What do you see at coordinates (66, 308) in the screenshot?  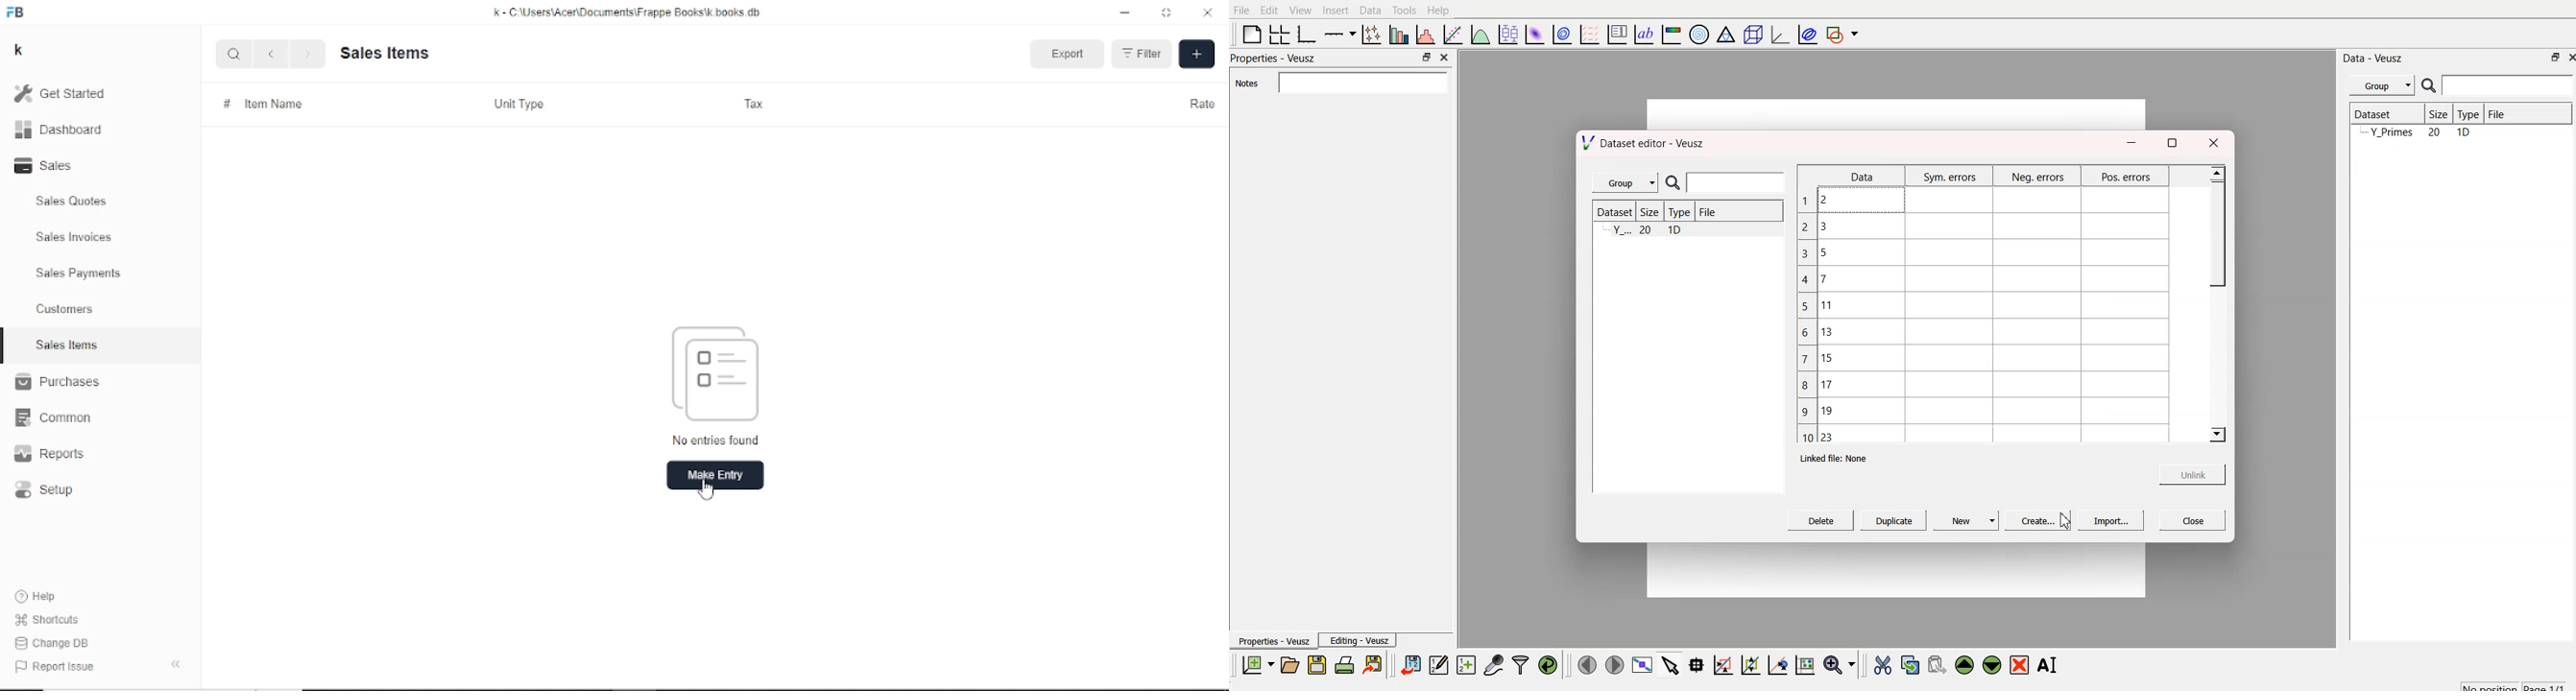 I see `Customers` at bounding box center [66, 308].